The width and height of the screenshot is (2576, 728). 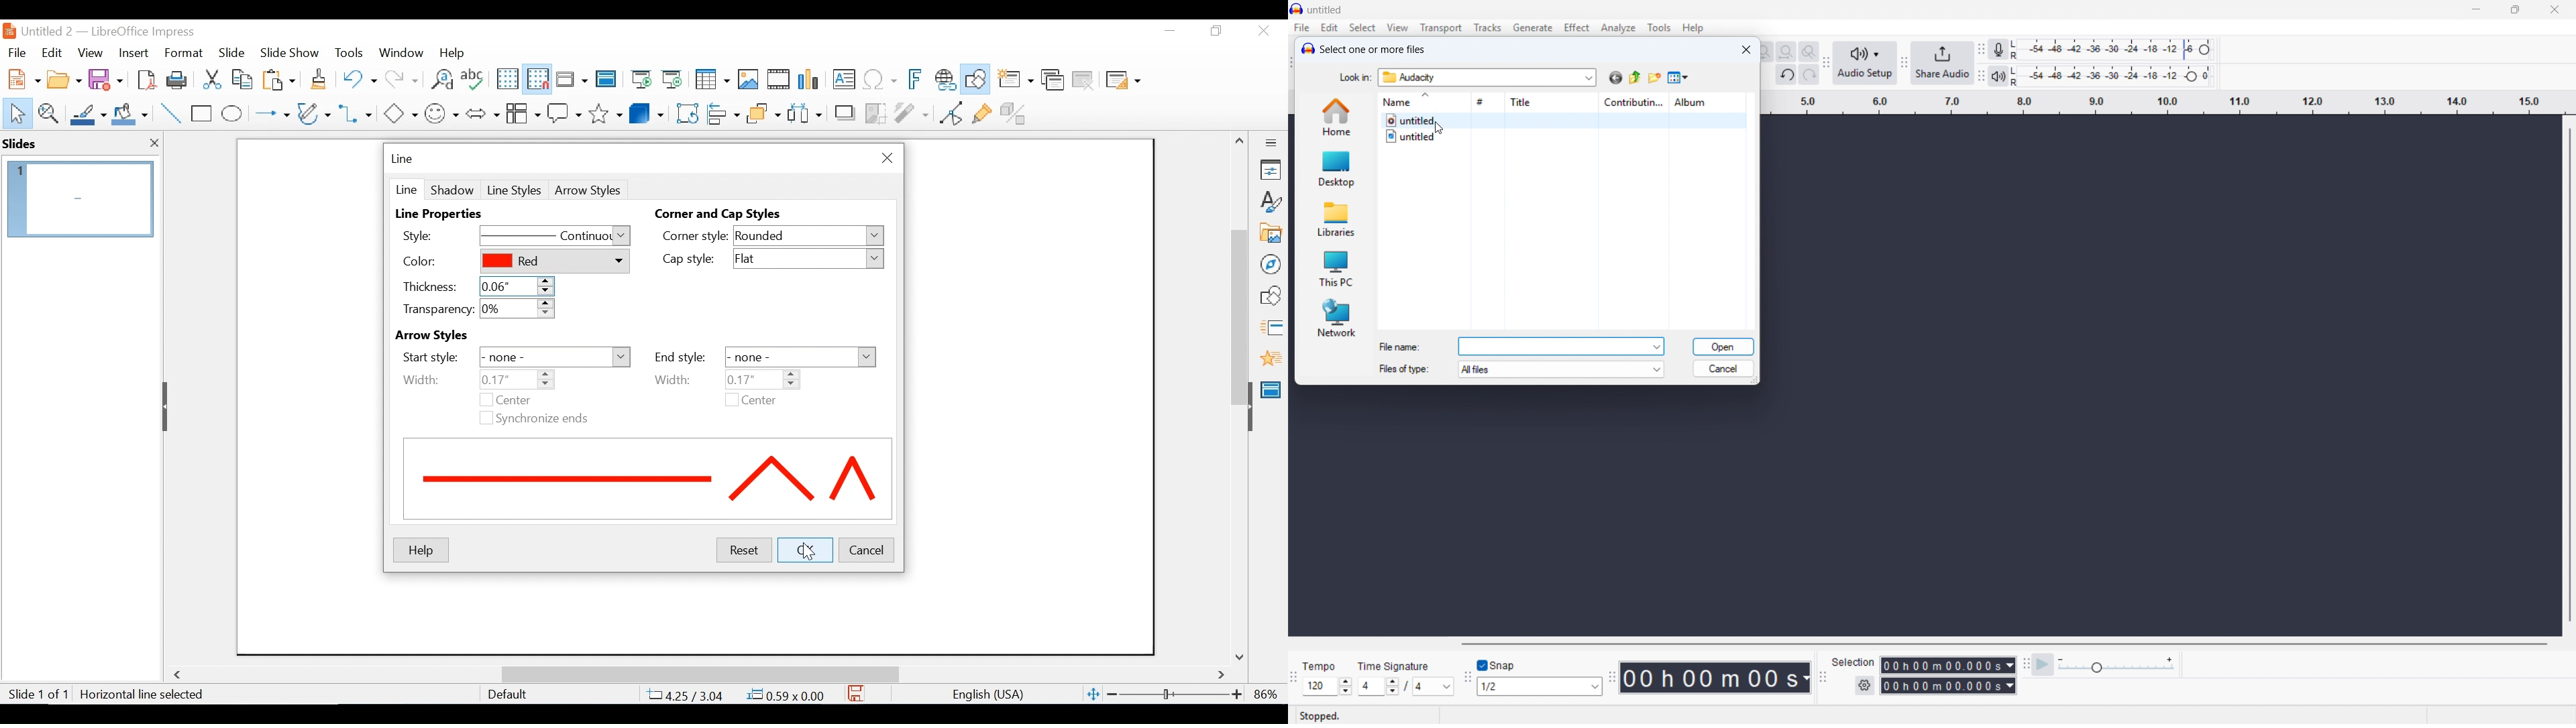 I want to click on Transport , so click(x=1440, y=28).